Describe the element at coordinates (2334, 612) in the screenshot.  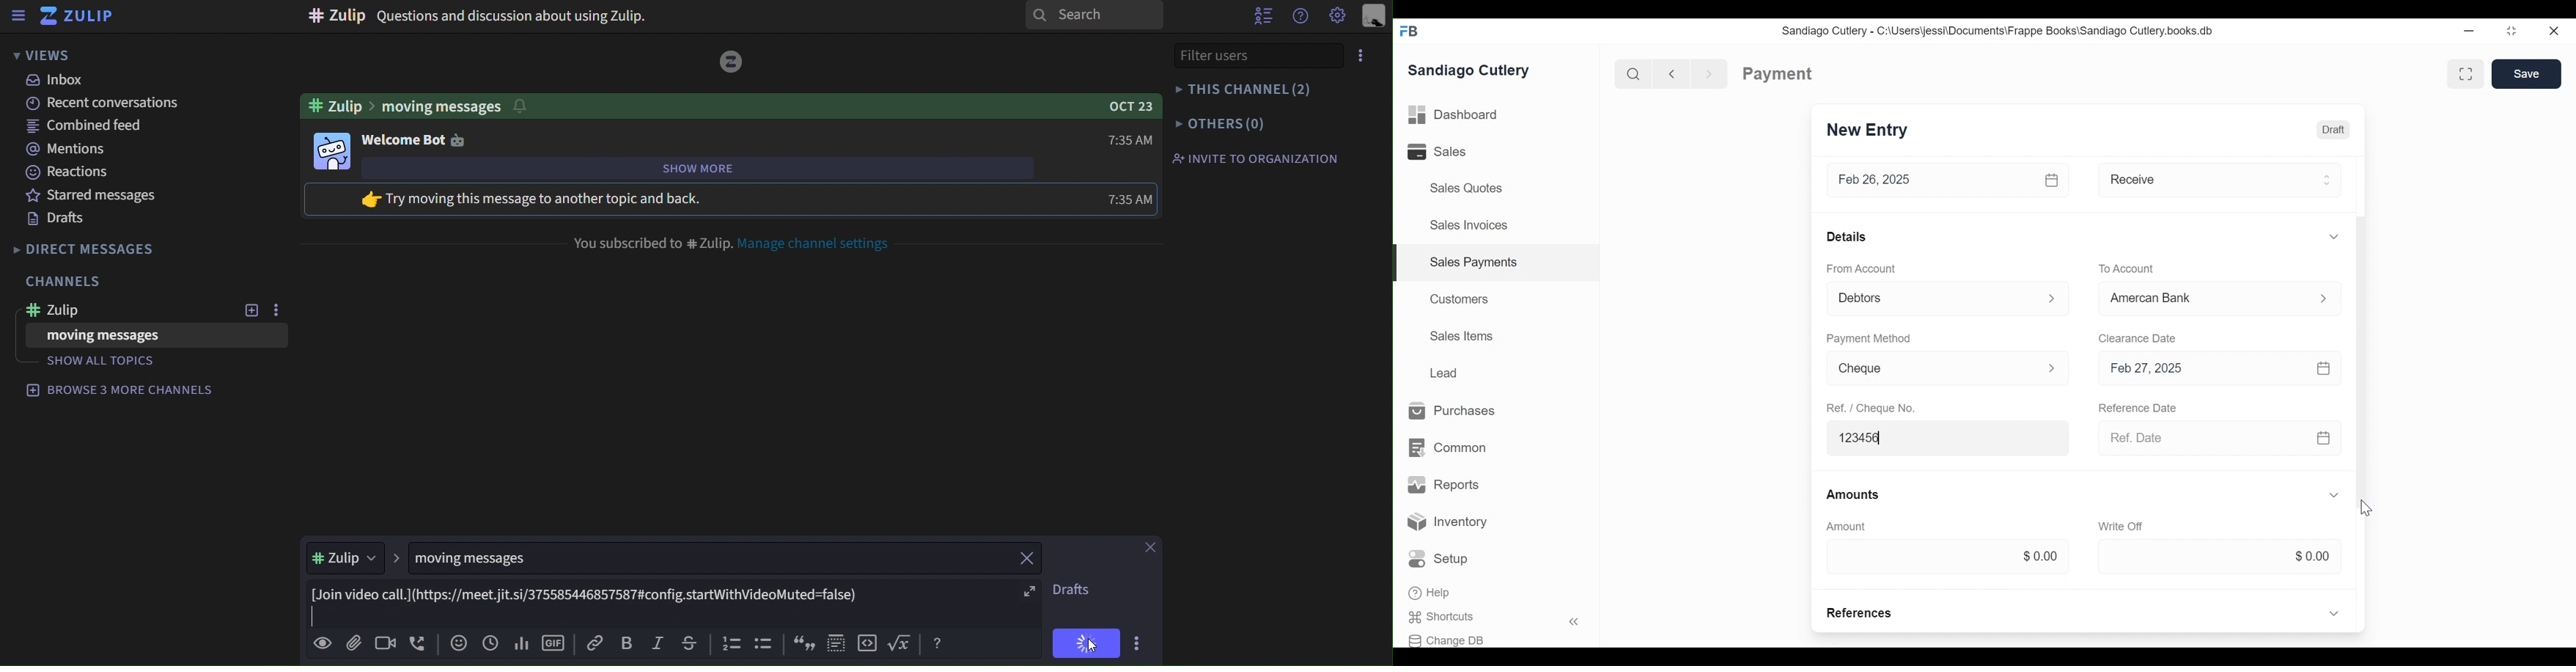
I see `Expand` at that location.